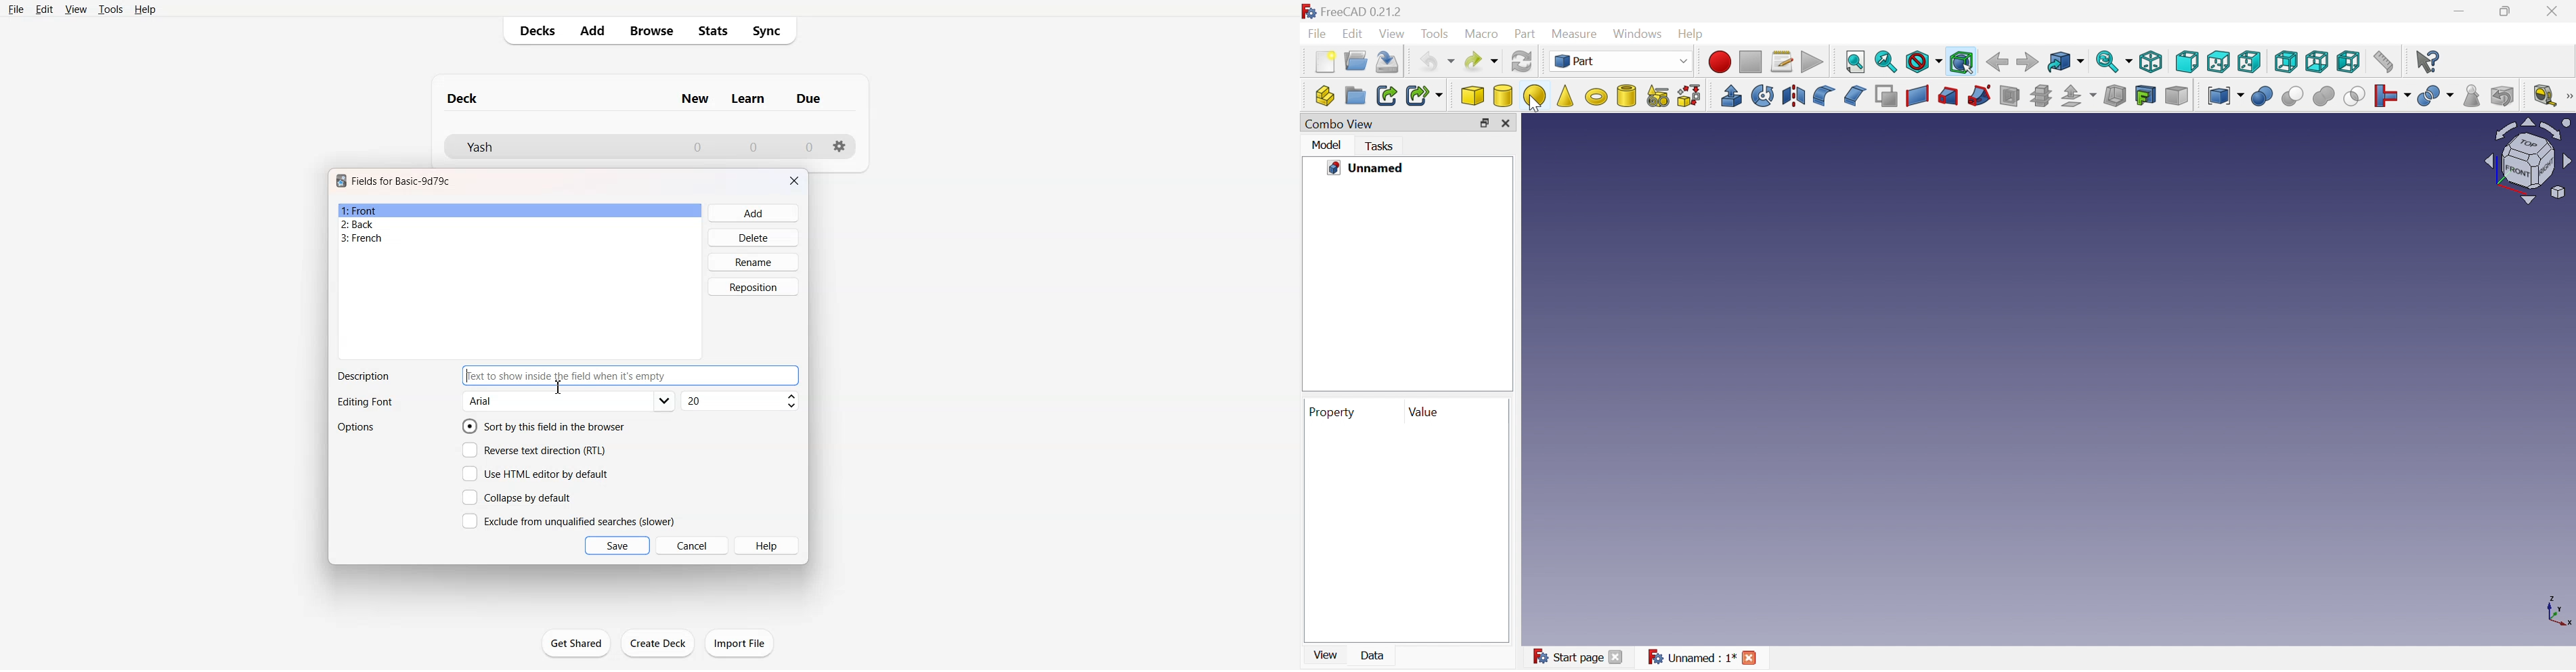  I want to click on Cone, so click(1567, 95).